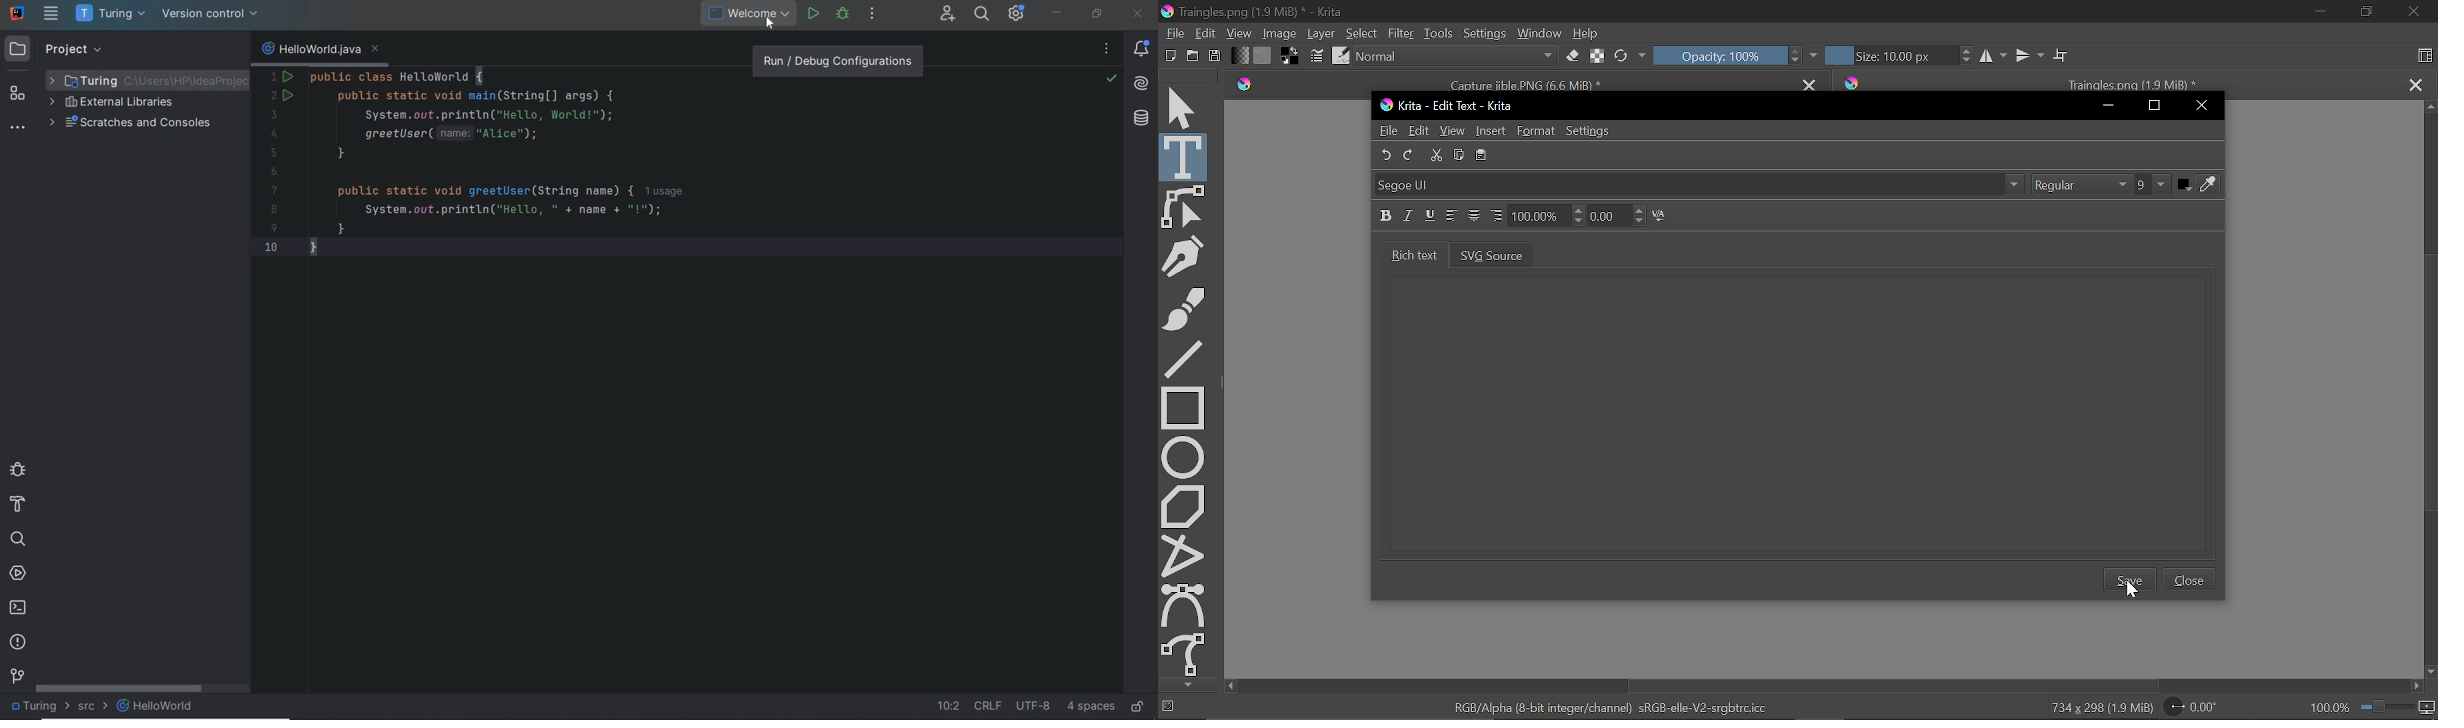 The image size is (2464, 728). I want to click on Close, so click(2414, 11).